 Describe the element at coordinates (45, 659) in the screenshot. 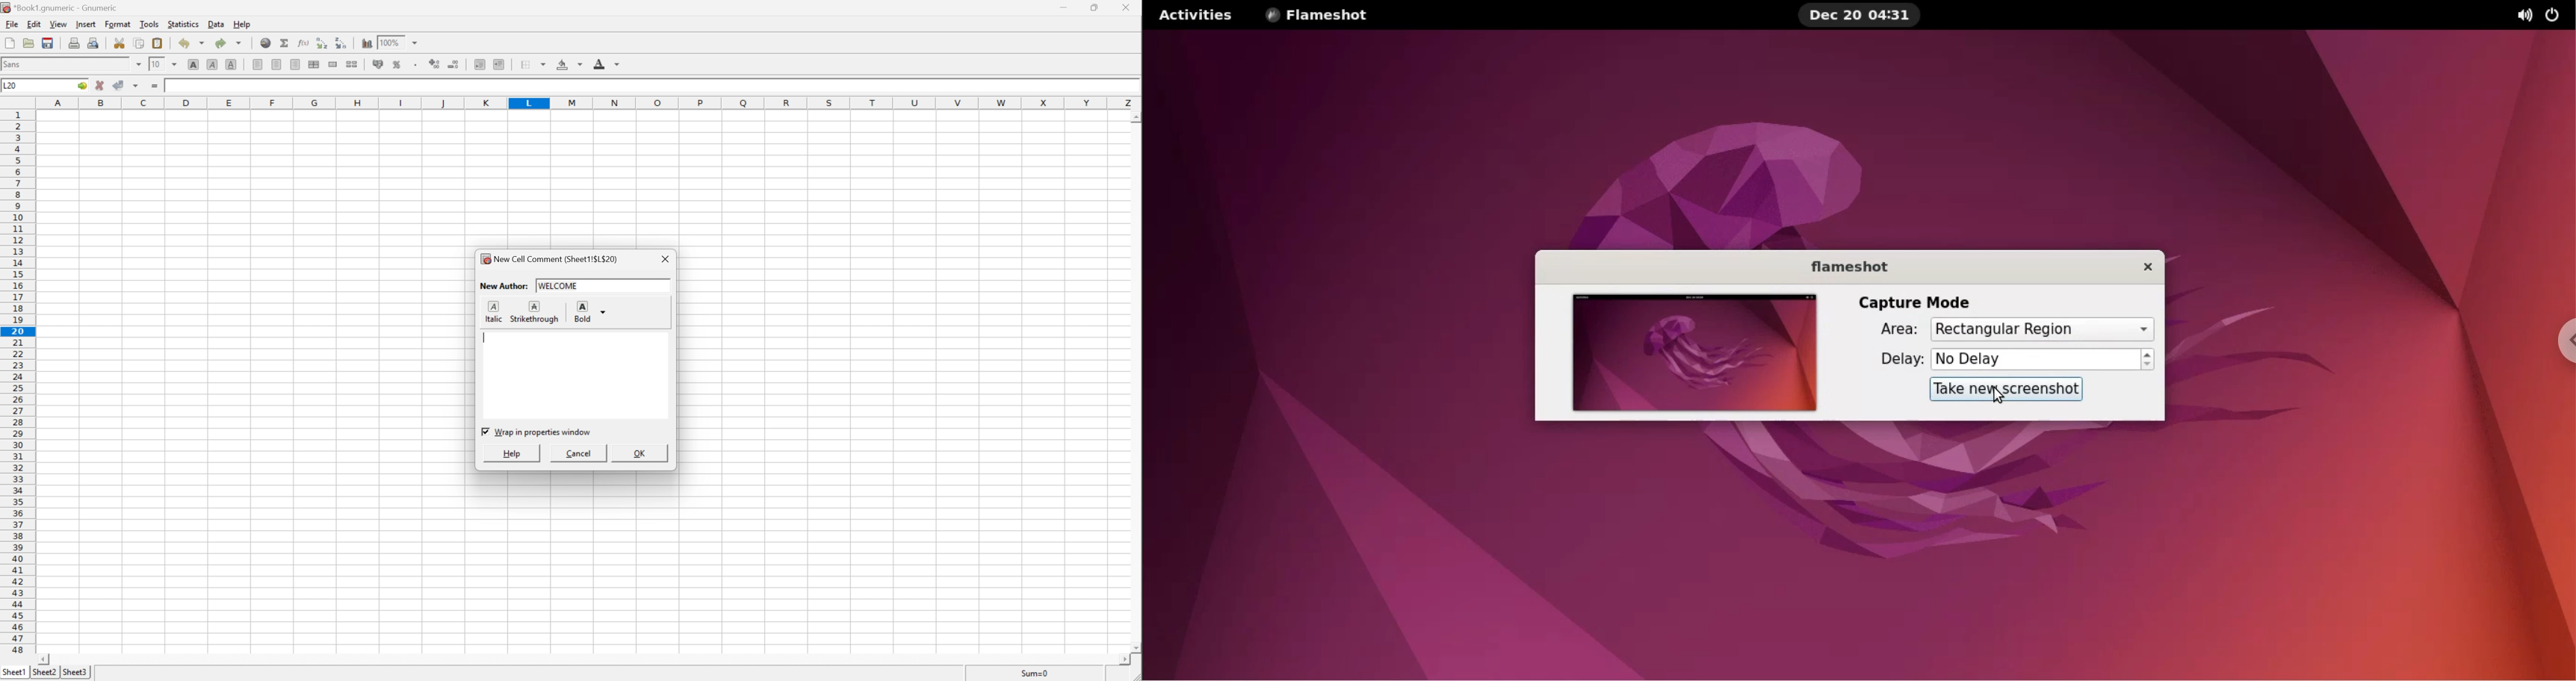

I see `Scroll Left` at that location.